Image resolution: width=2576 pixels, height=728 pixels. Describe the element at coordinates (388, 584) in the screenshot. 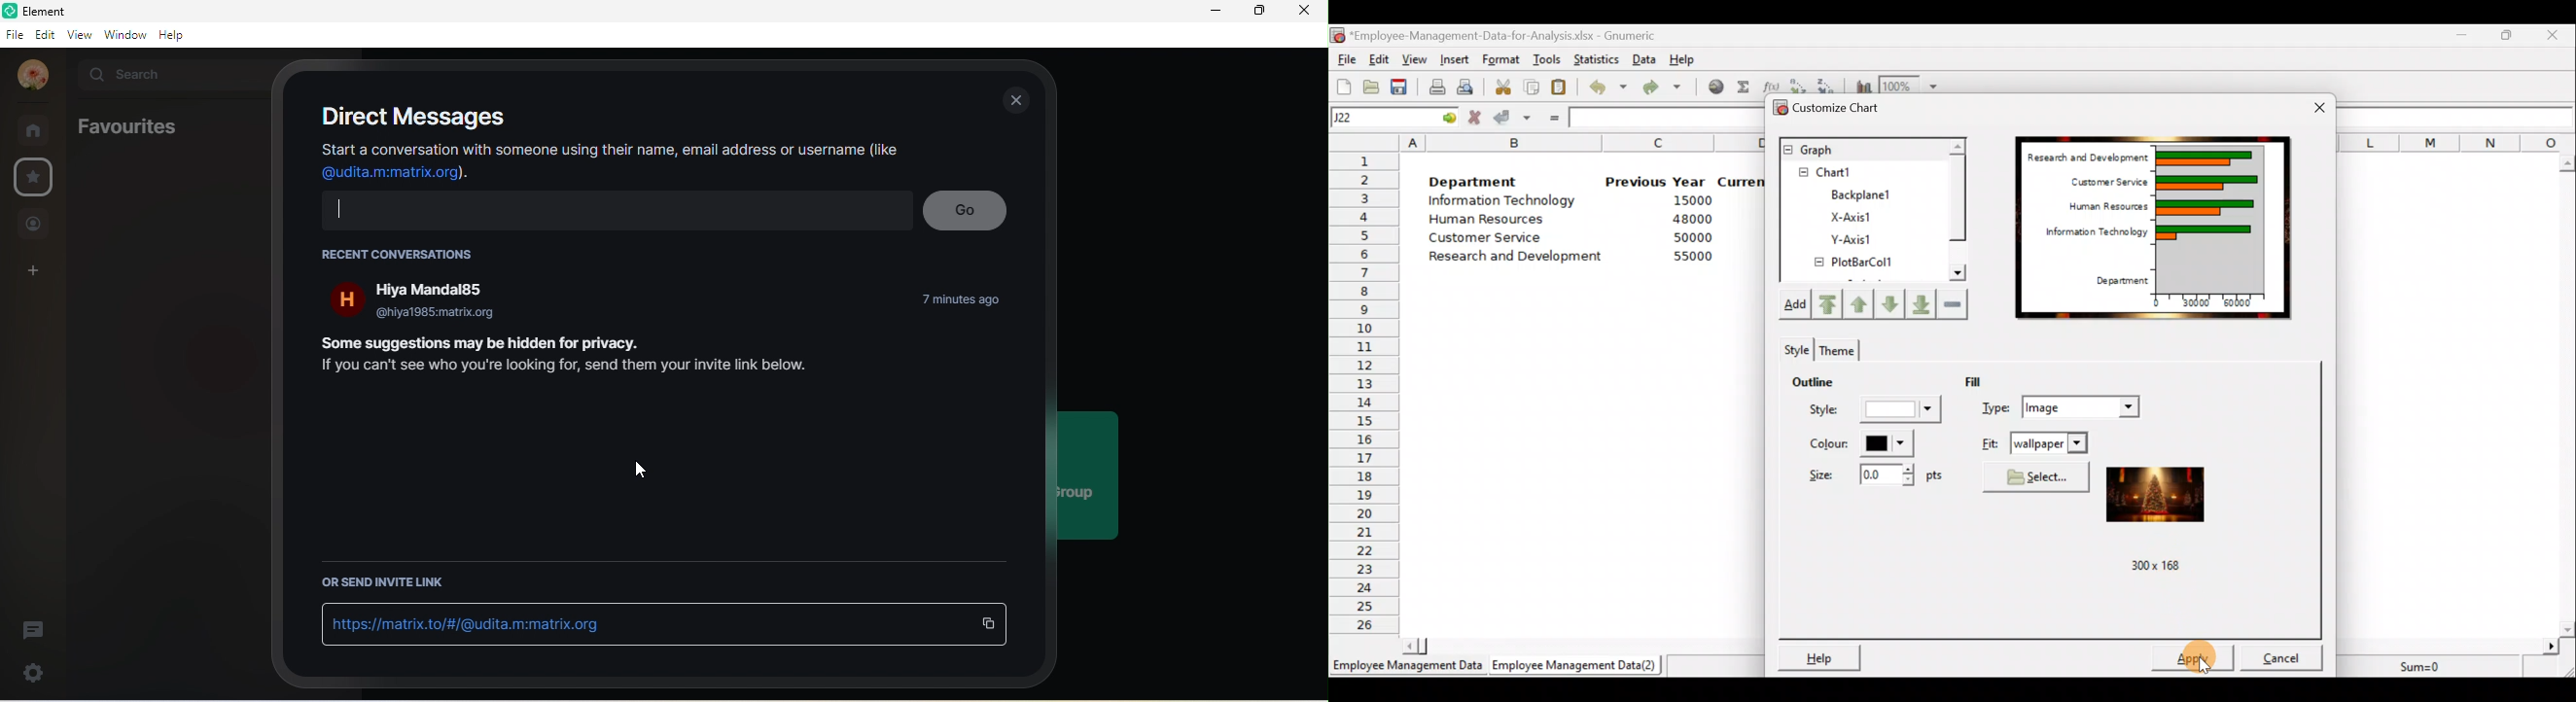

I see `or send invite link` at that location.